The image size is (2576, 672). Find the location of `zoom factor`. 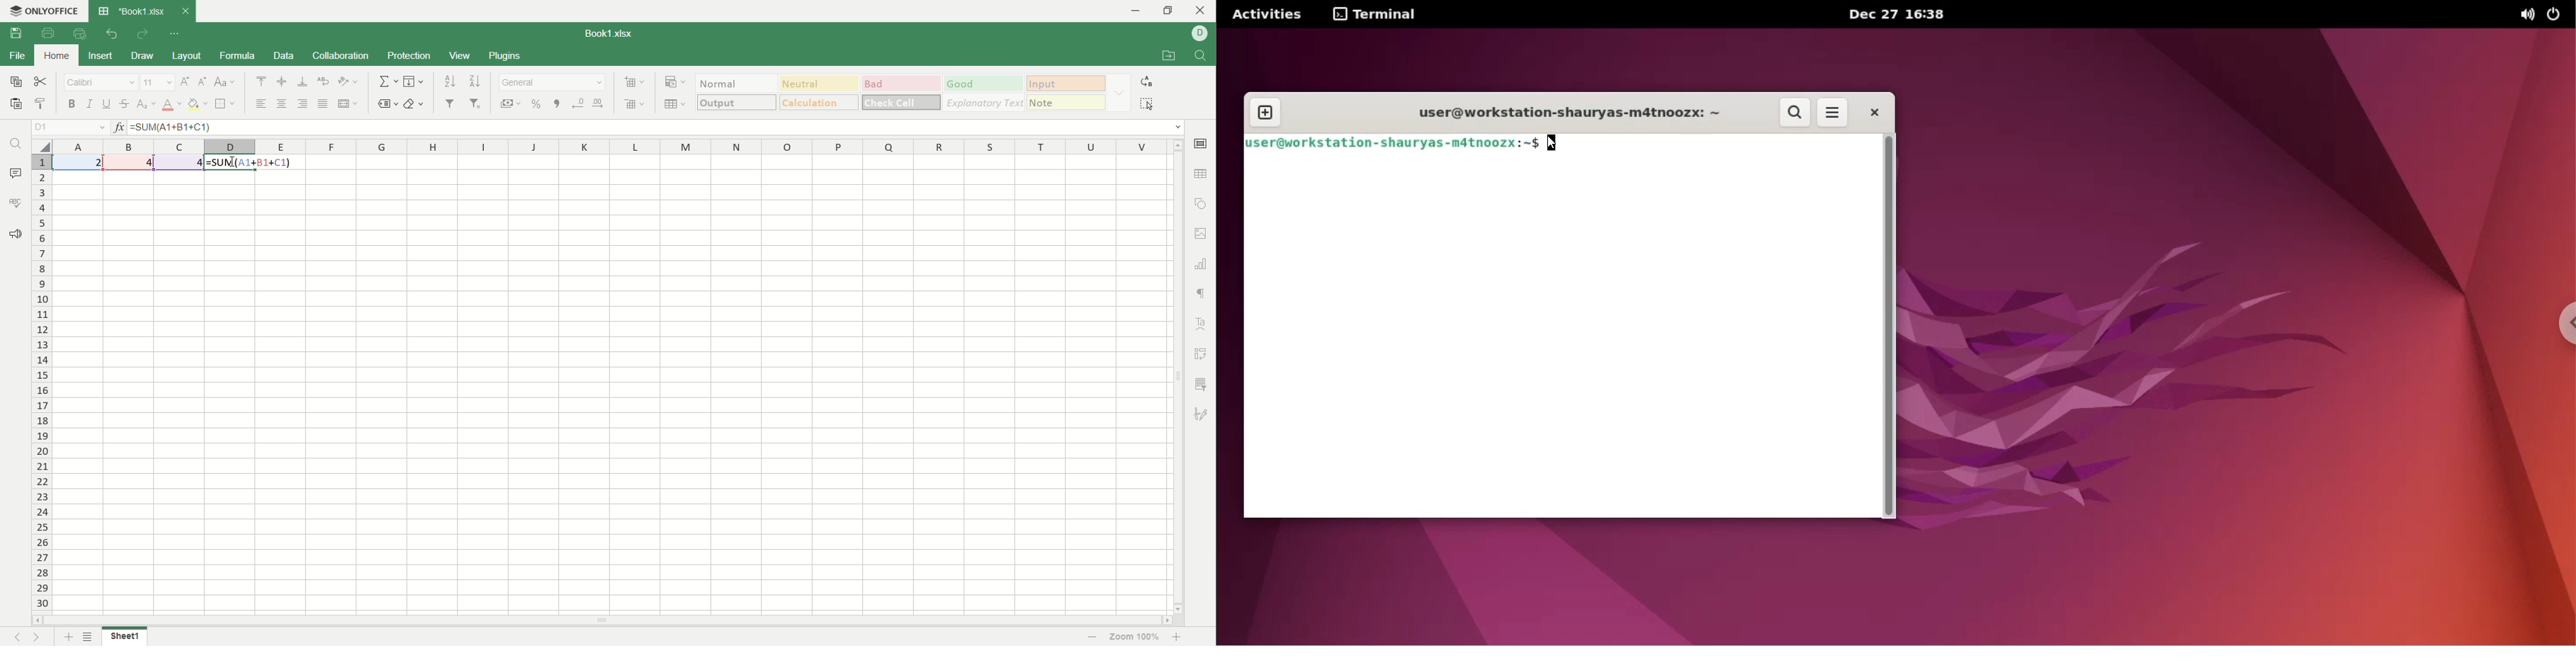

zoom factor is located at coordinates (1137, 637).